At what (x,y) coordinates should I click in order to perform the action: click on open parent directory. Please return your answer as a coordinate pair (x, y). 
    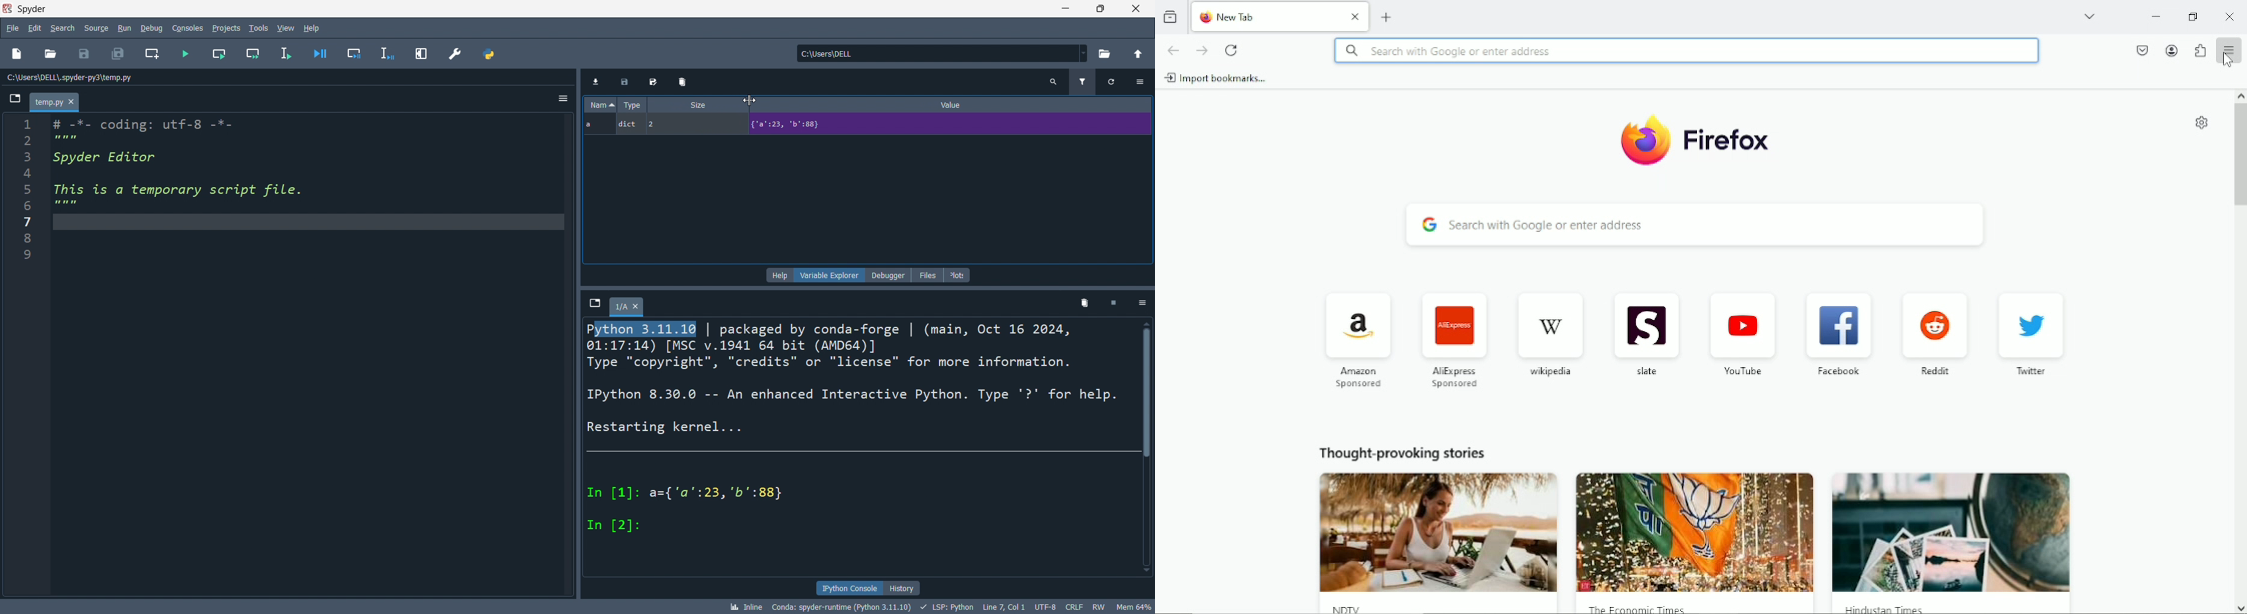
    Looking at the image, I should click on (1137, 54).